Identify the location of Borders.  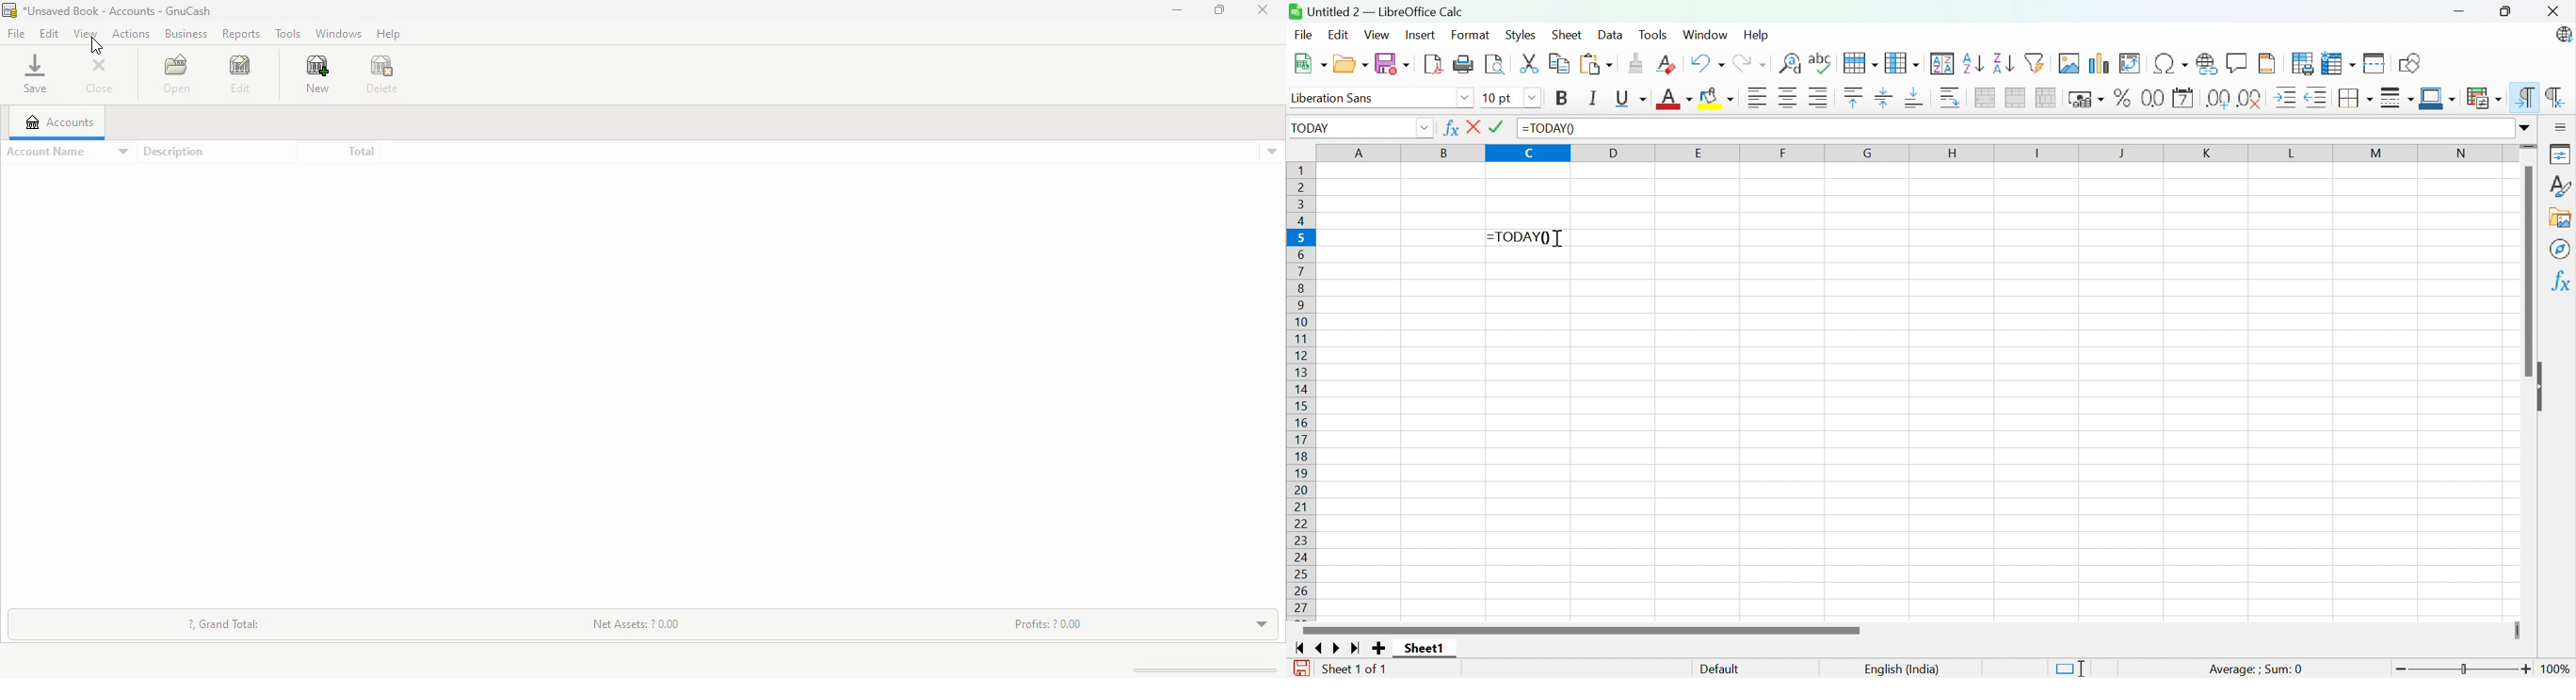
(2358, 98).